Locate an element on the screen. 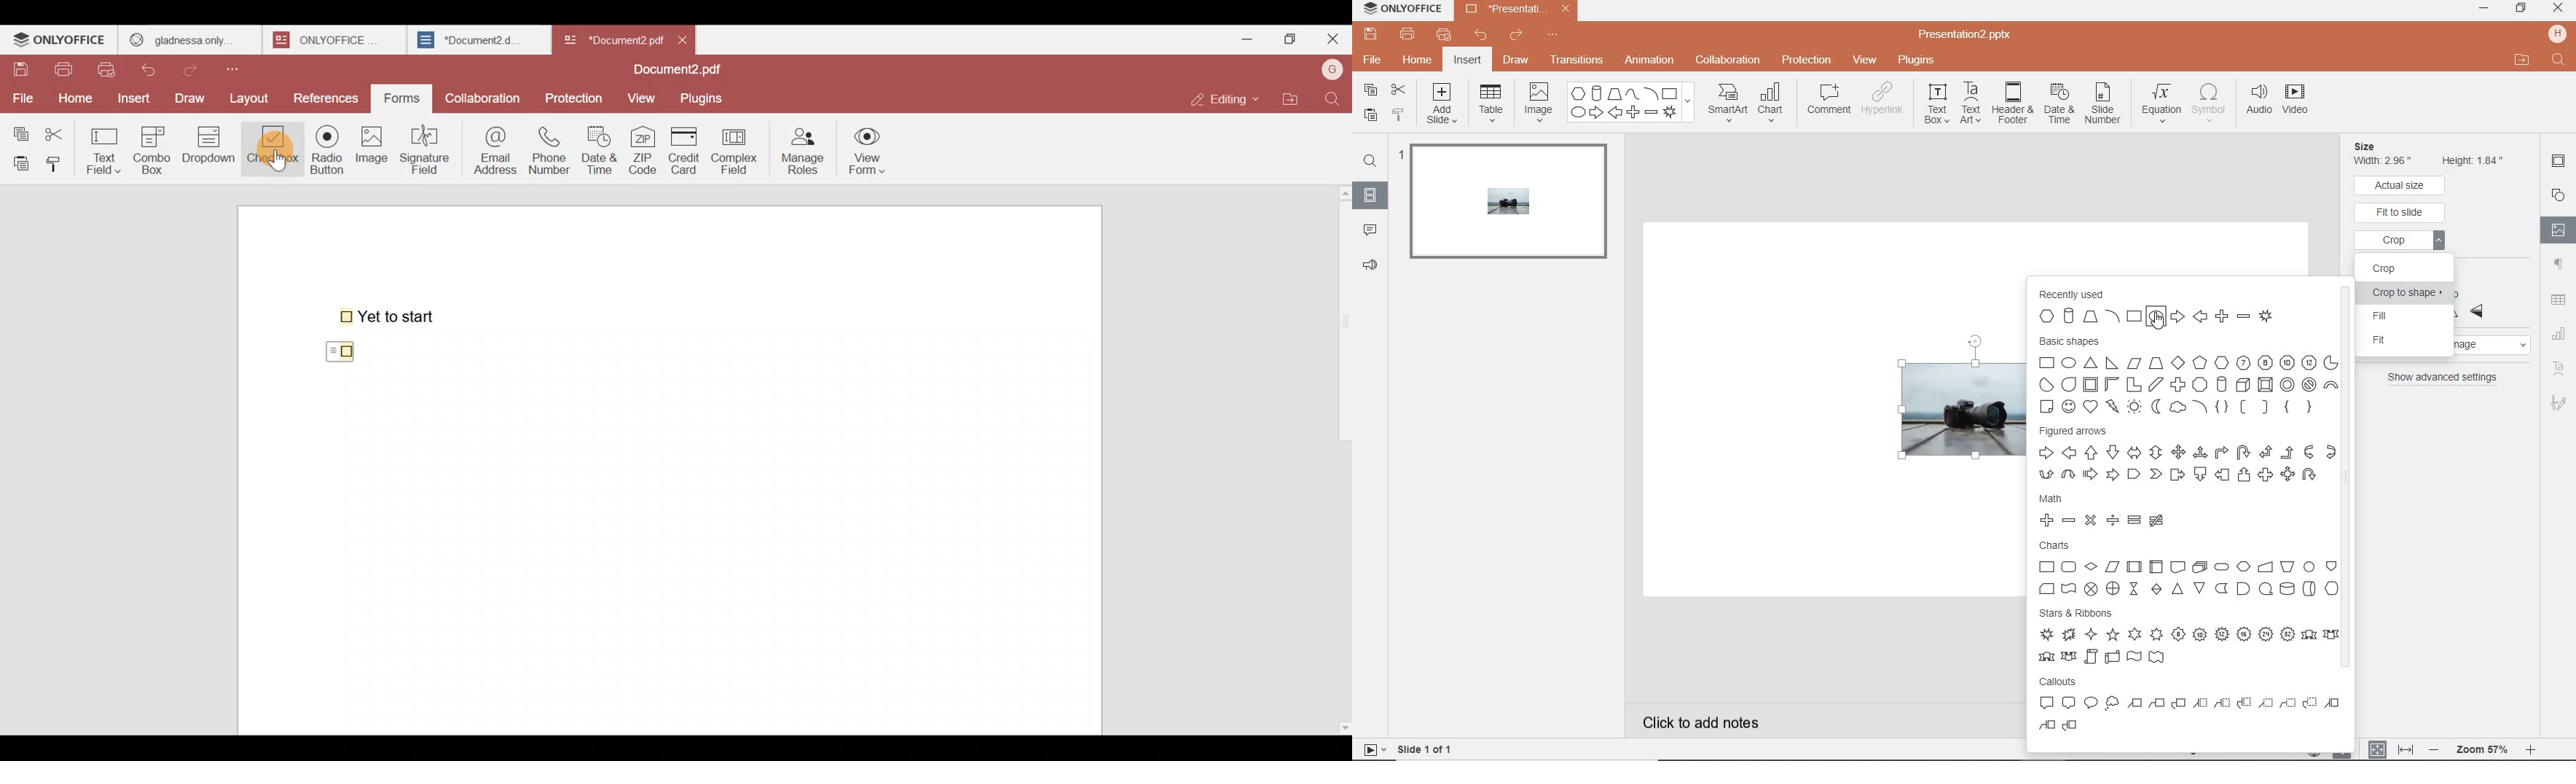 This screenshot has height=784, width=2576. text box is located at coordinates (1936, 106).